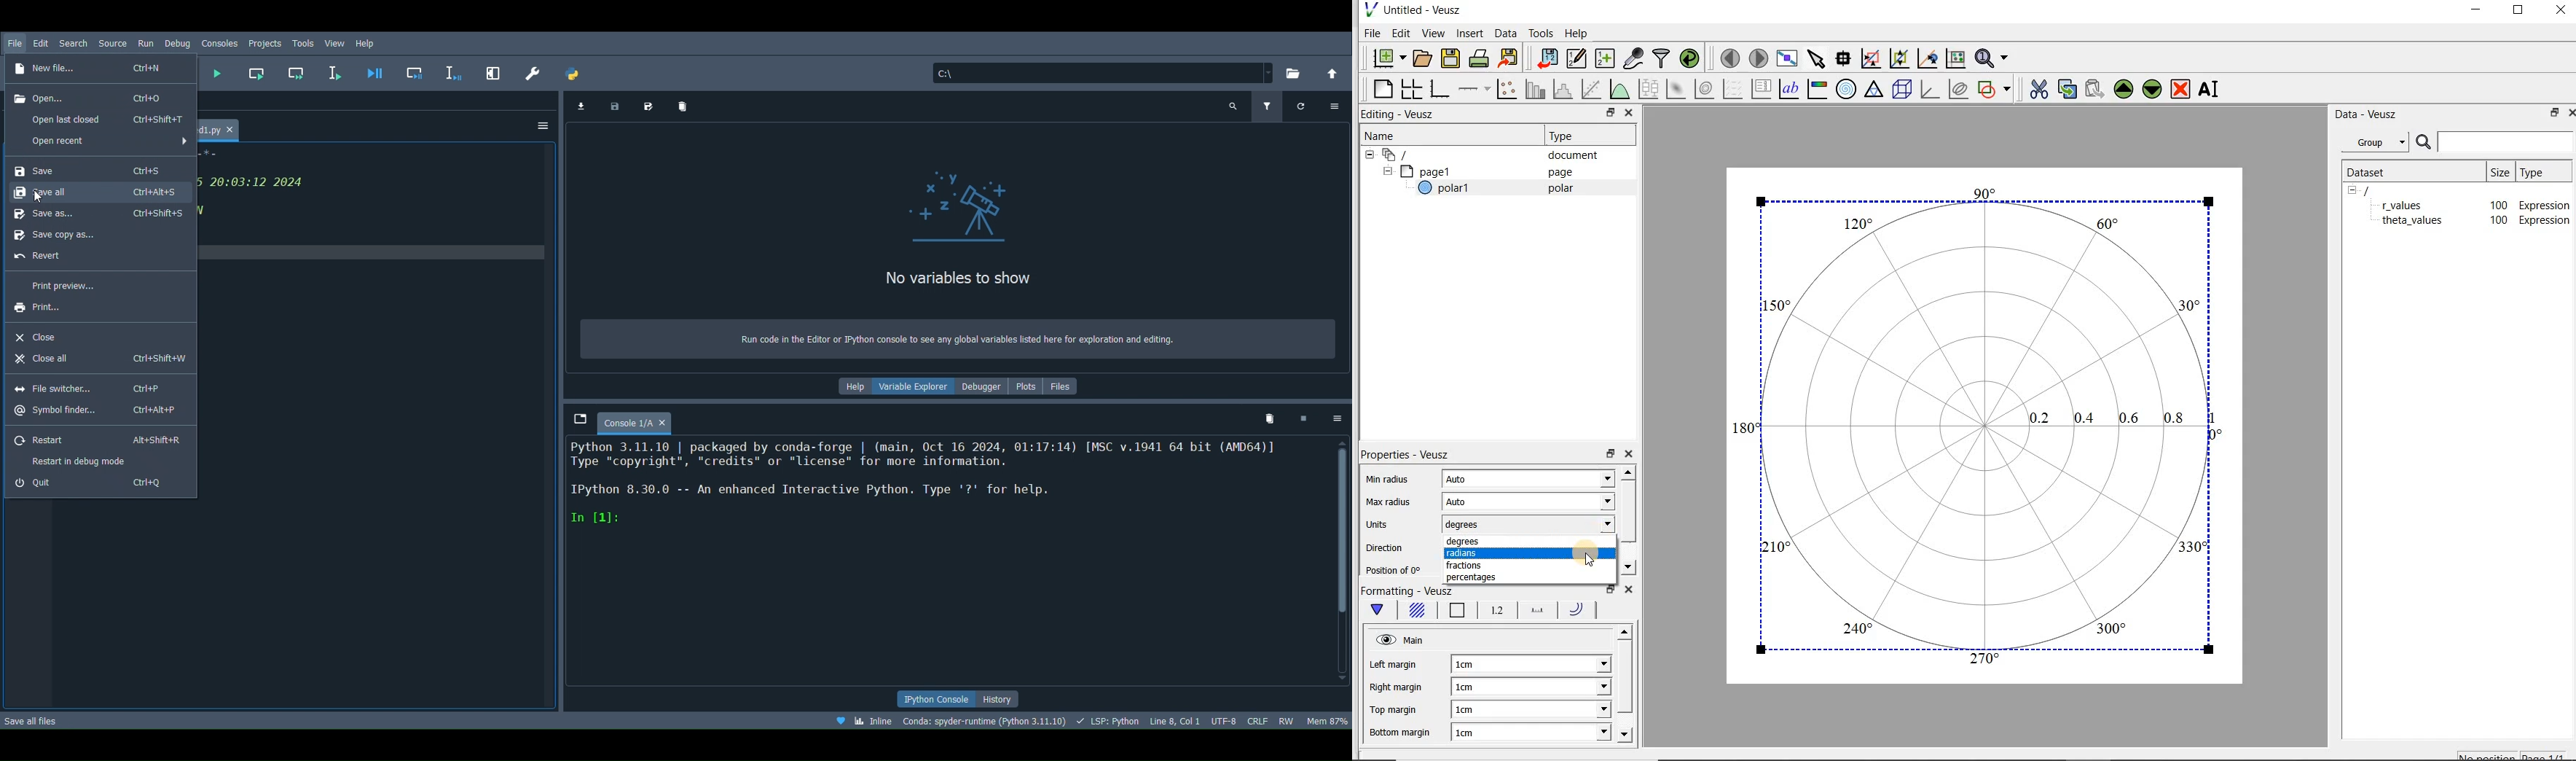  What do you see at coordinates (1366, 153) in the screenshot?
I see `hide sub menu` at bounding box center [1366, 153].